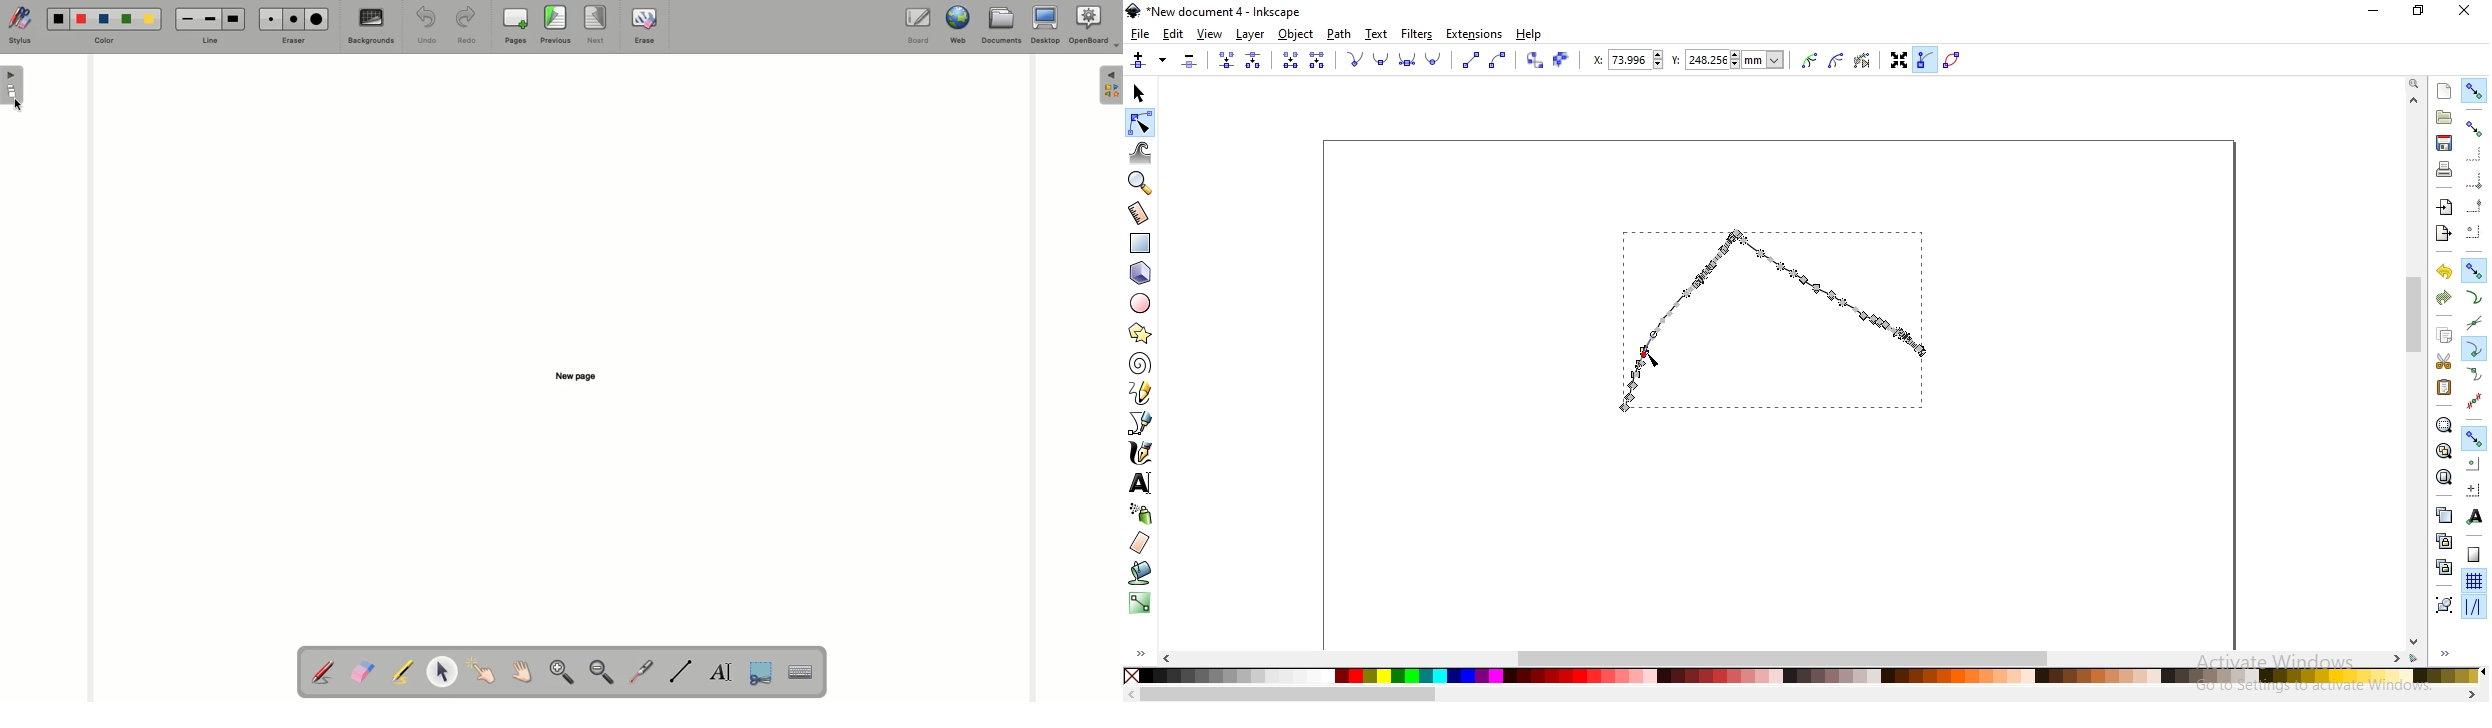  I want to click on create 3d objects, so click(1141, 274).